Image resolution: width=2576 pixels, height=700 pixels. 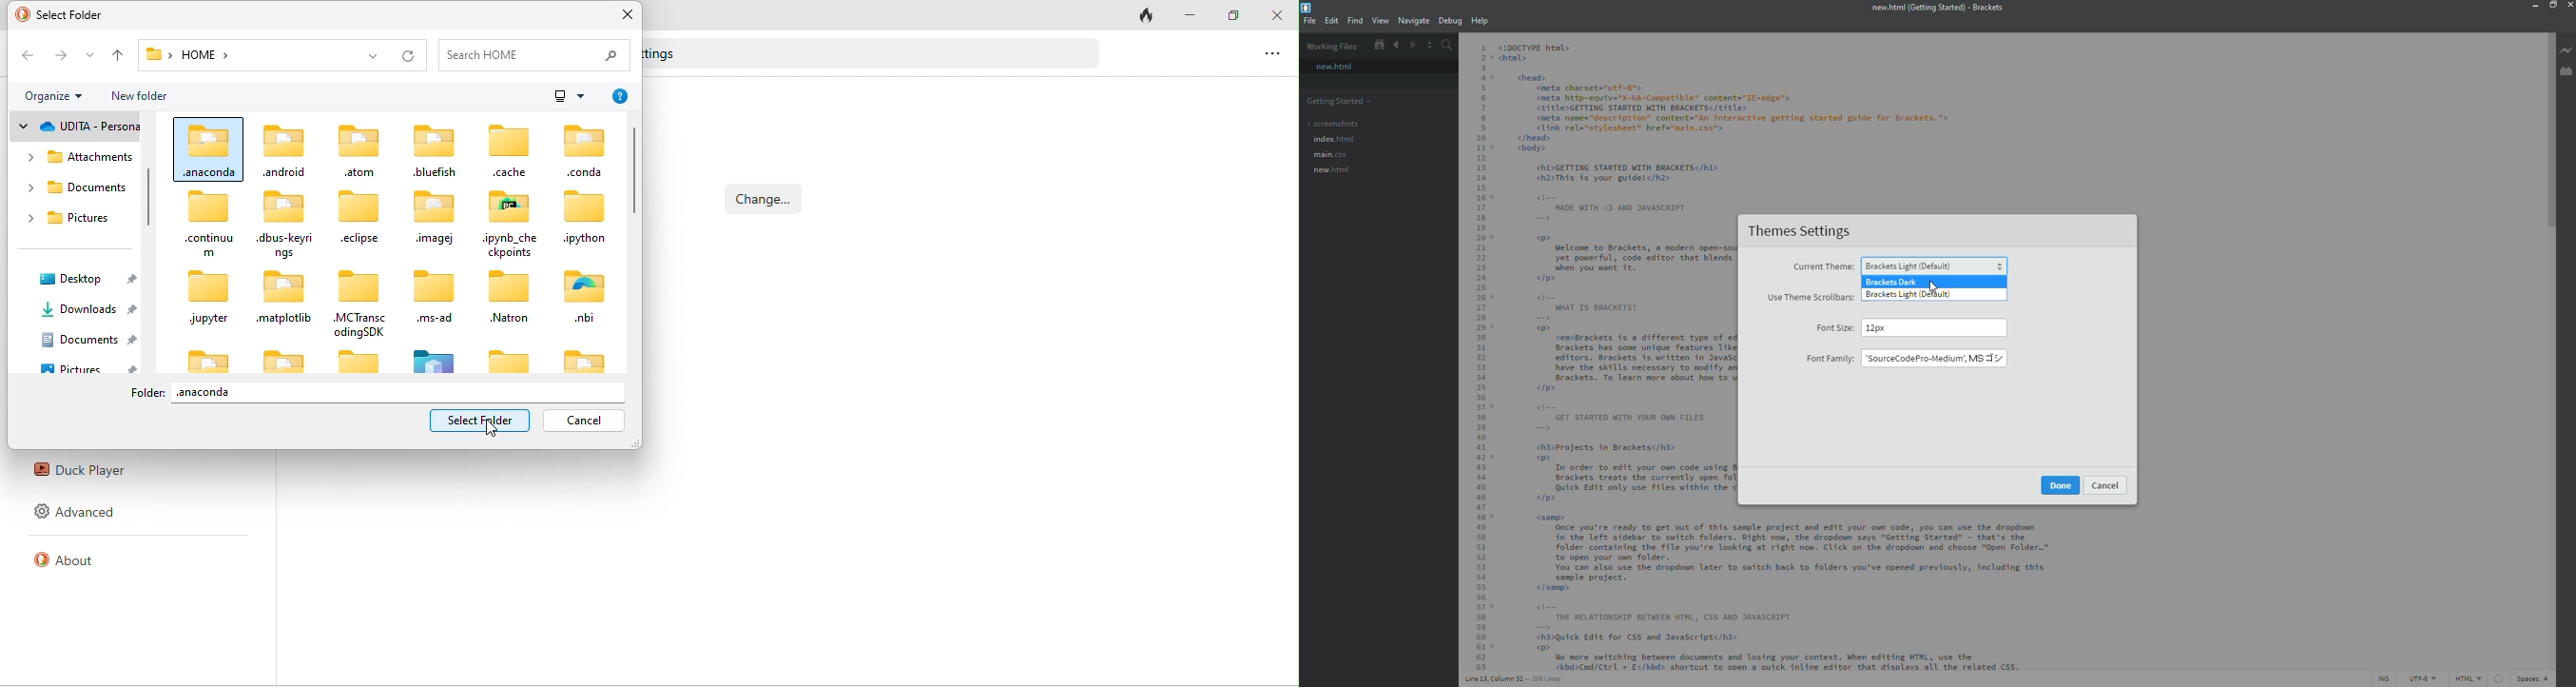 What do you see at coordinates (2385, 678) in the screenshot?
I see `ins` at bounding box center [2385, 678].